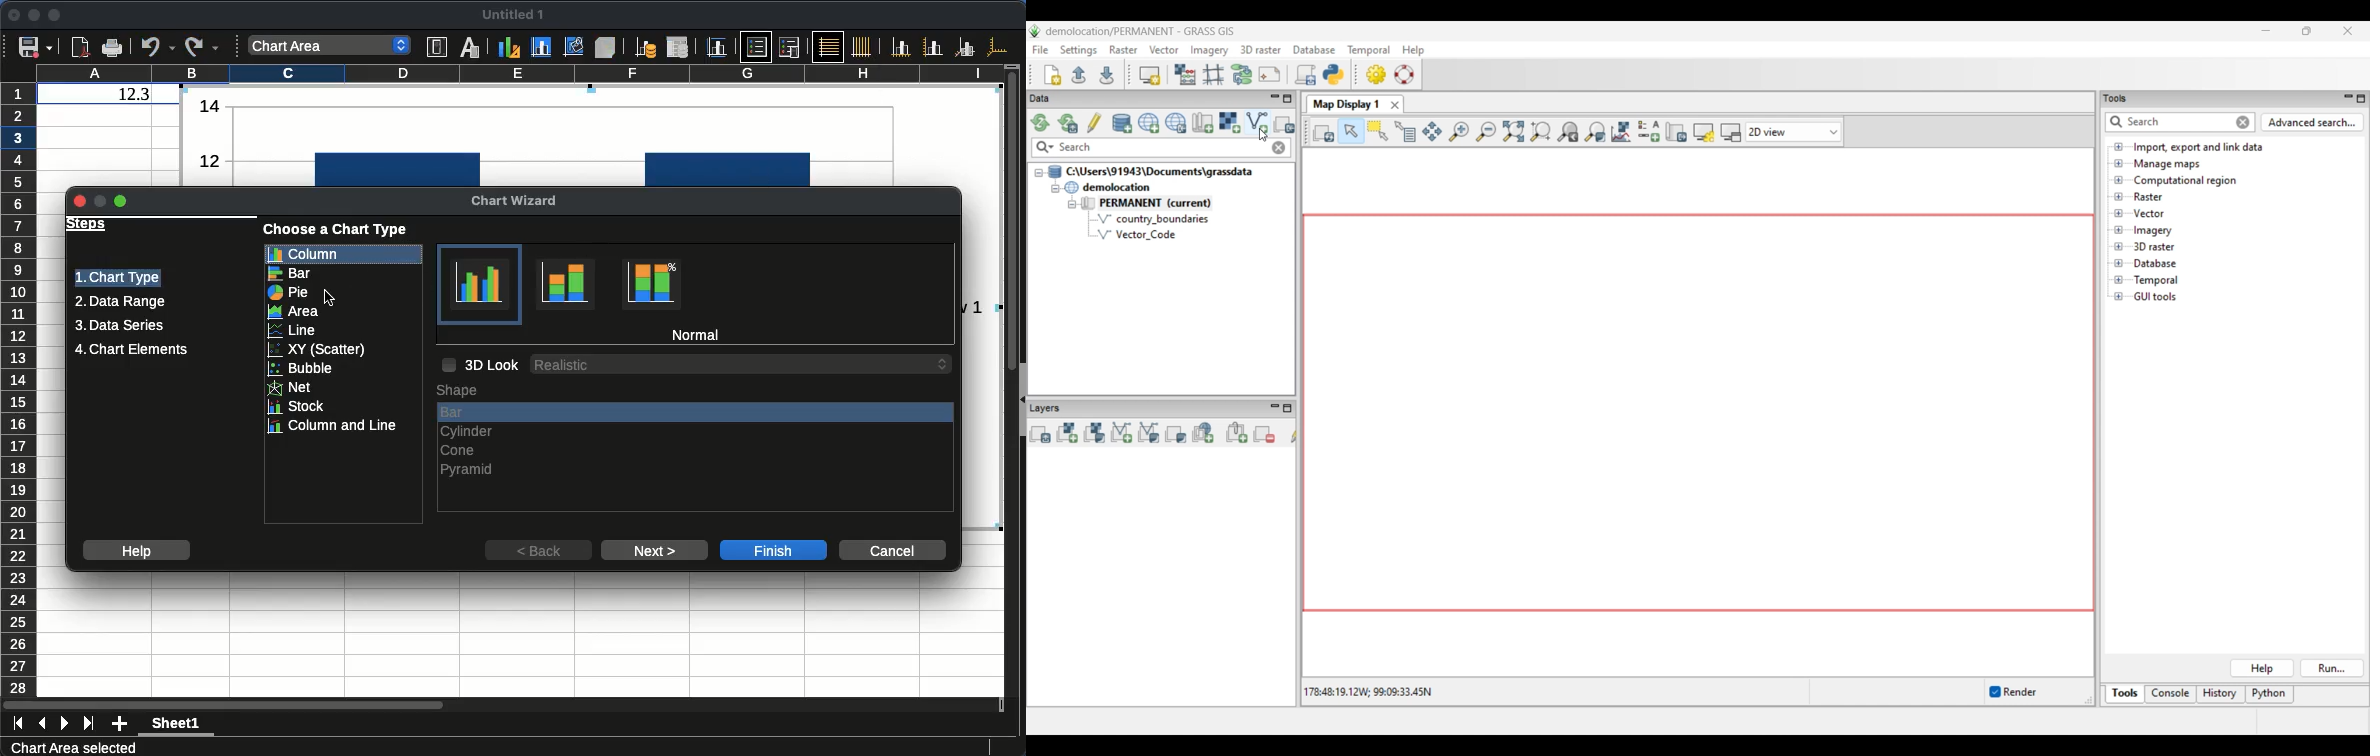 The height and width of the screenshot is (756, 2380). Describe the element at coordinates (13, 14) in the screenshot. I see `close` at that location.